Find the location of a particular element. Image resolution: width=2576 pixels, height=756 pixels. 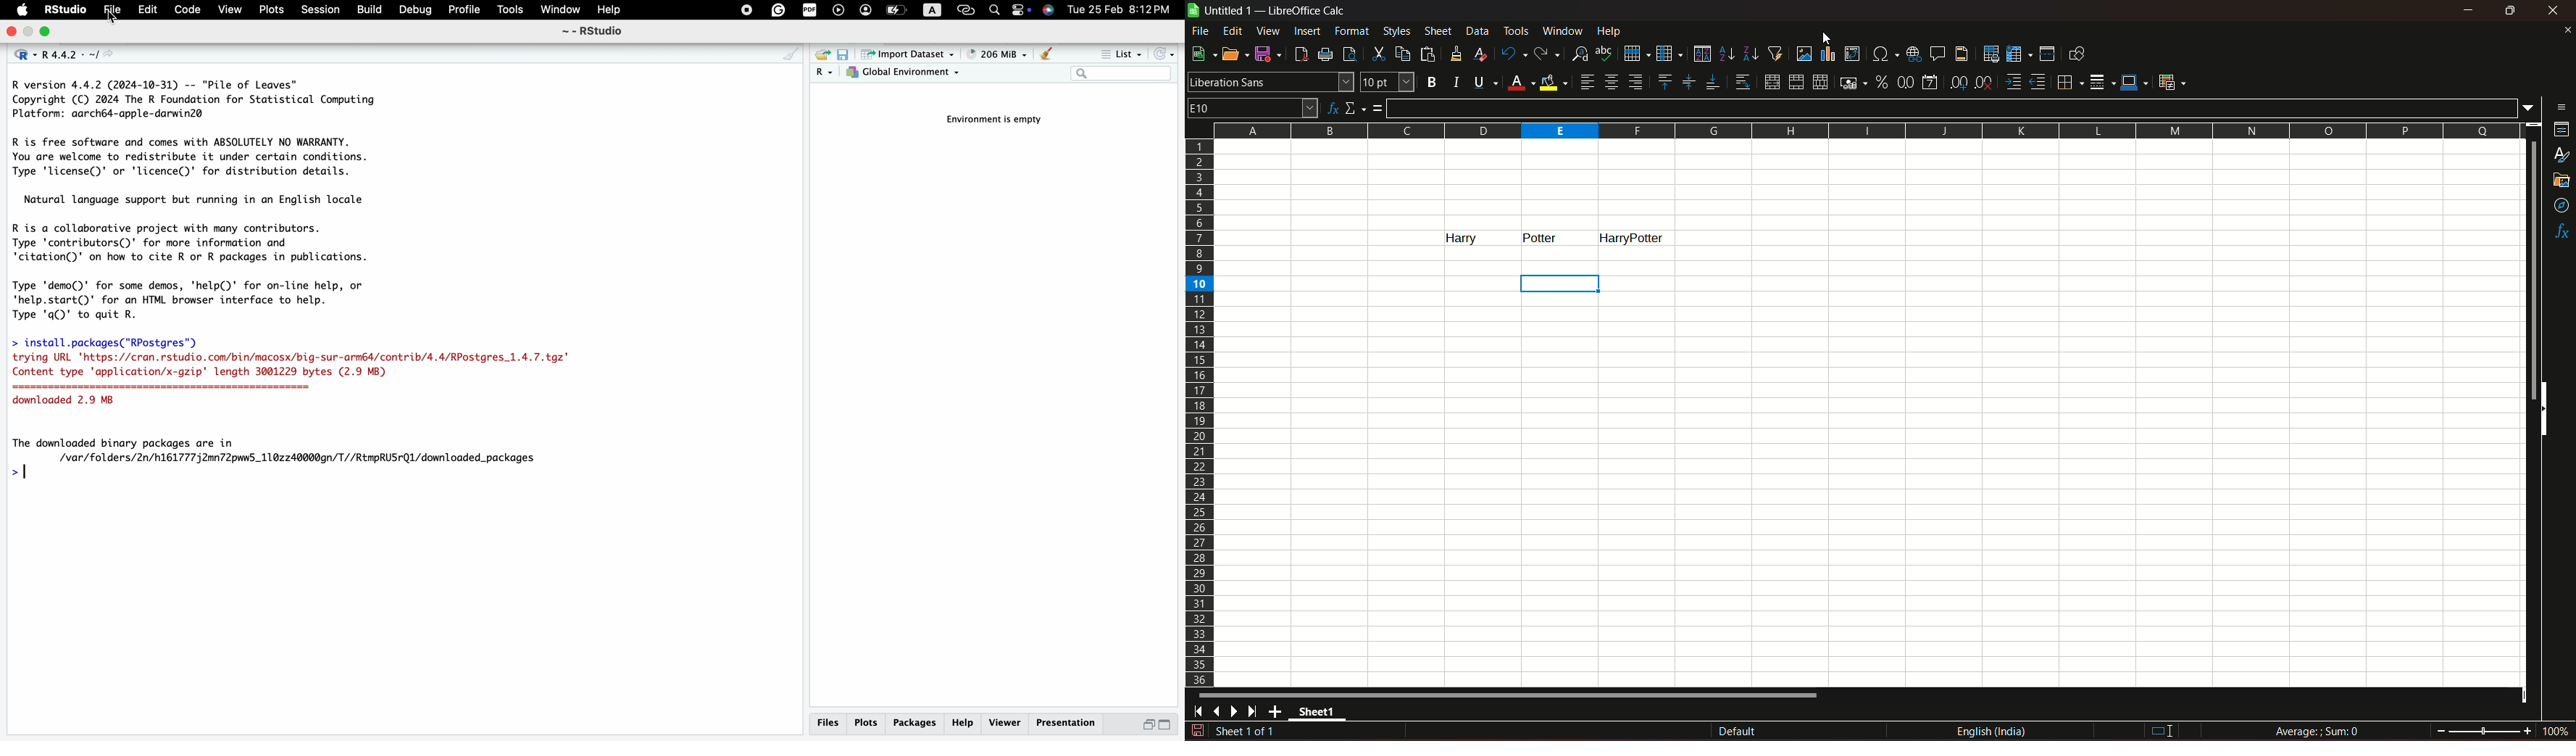

description of R and license is located at coordinates (192, 157).